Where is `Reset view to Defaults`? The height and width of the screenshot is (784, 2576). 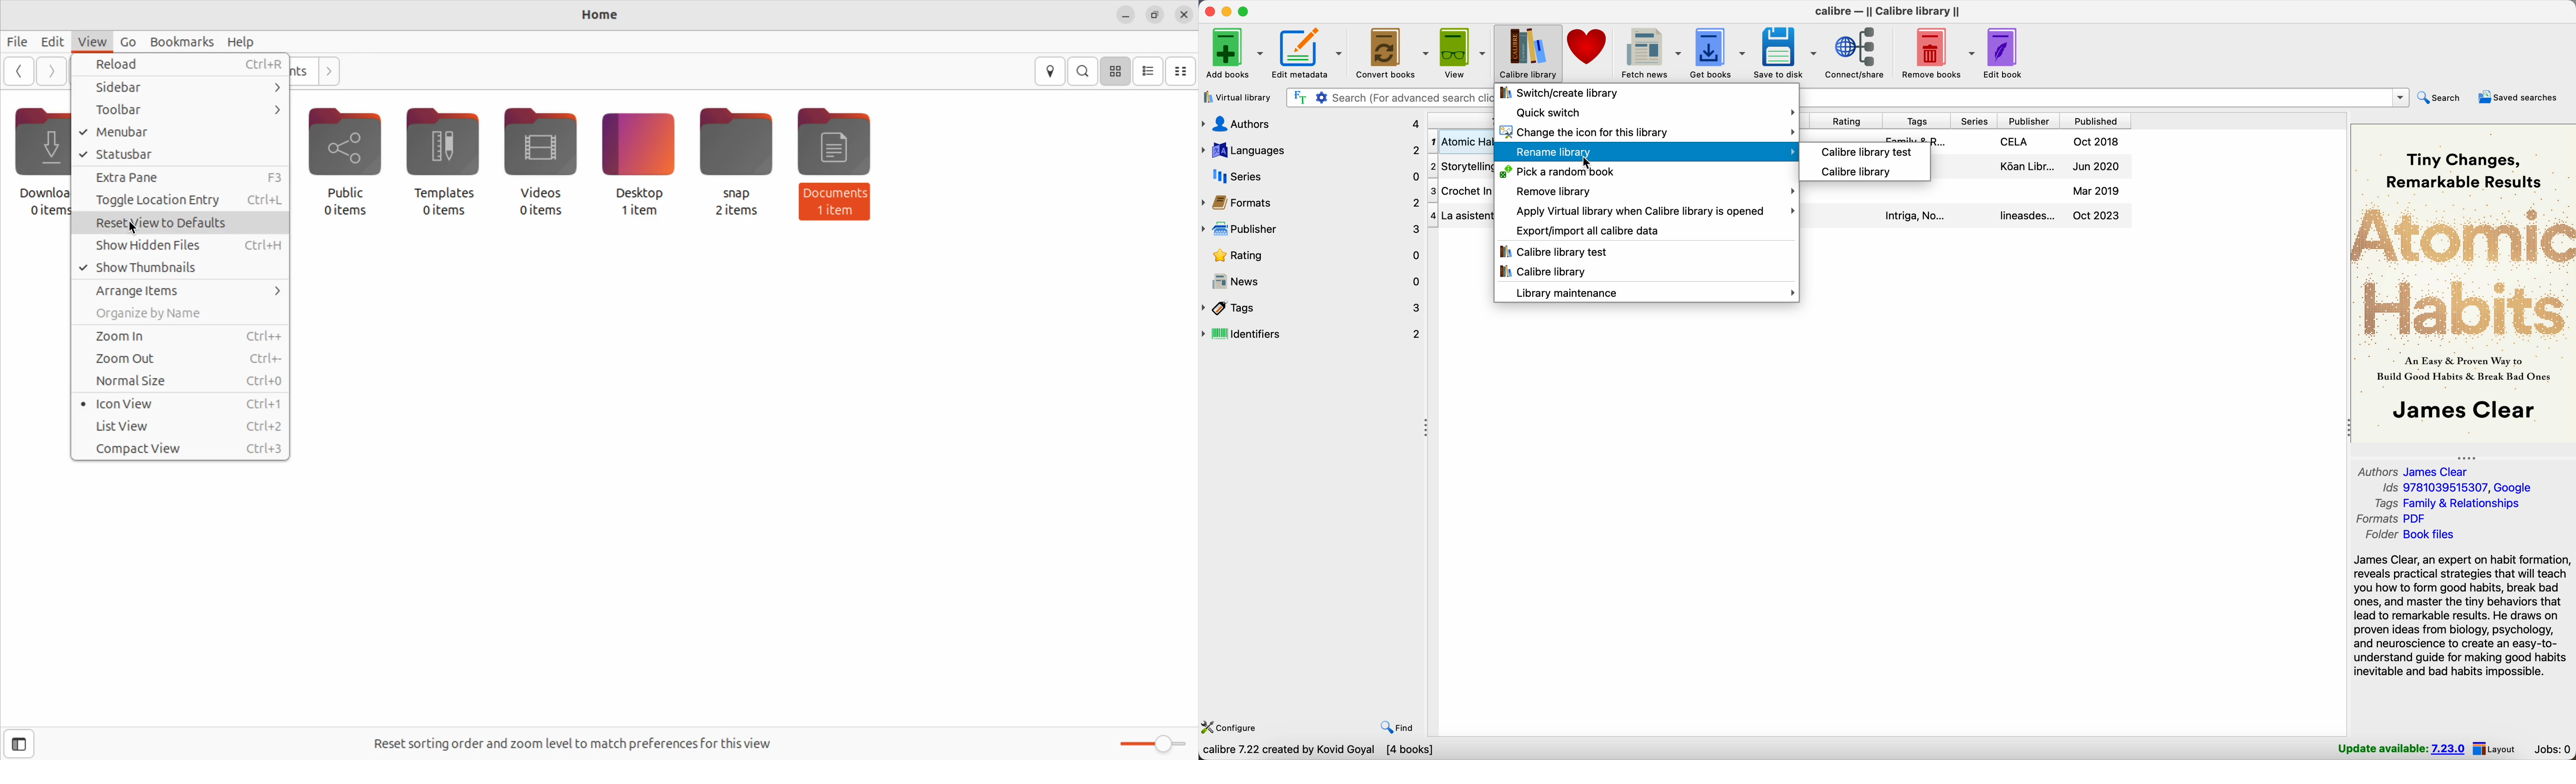 Reset view to Defaults is located at coordinates (183, 223).